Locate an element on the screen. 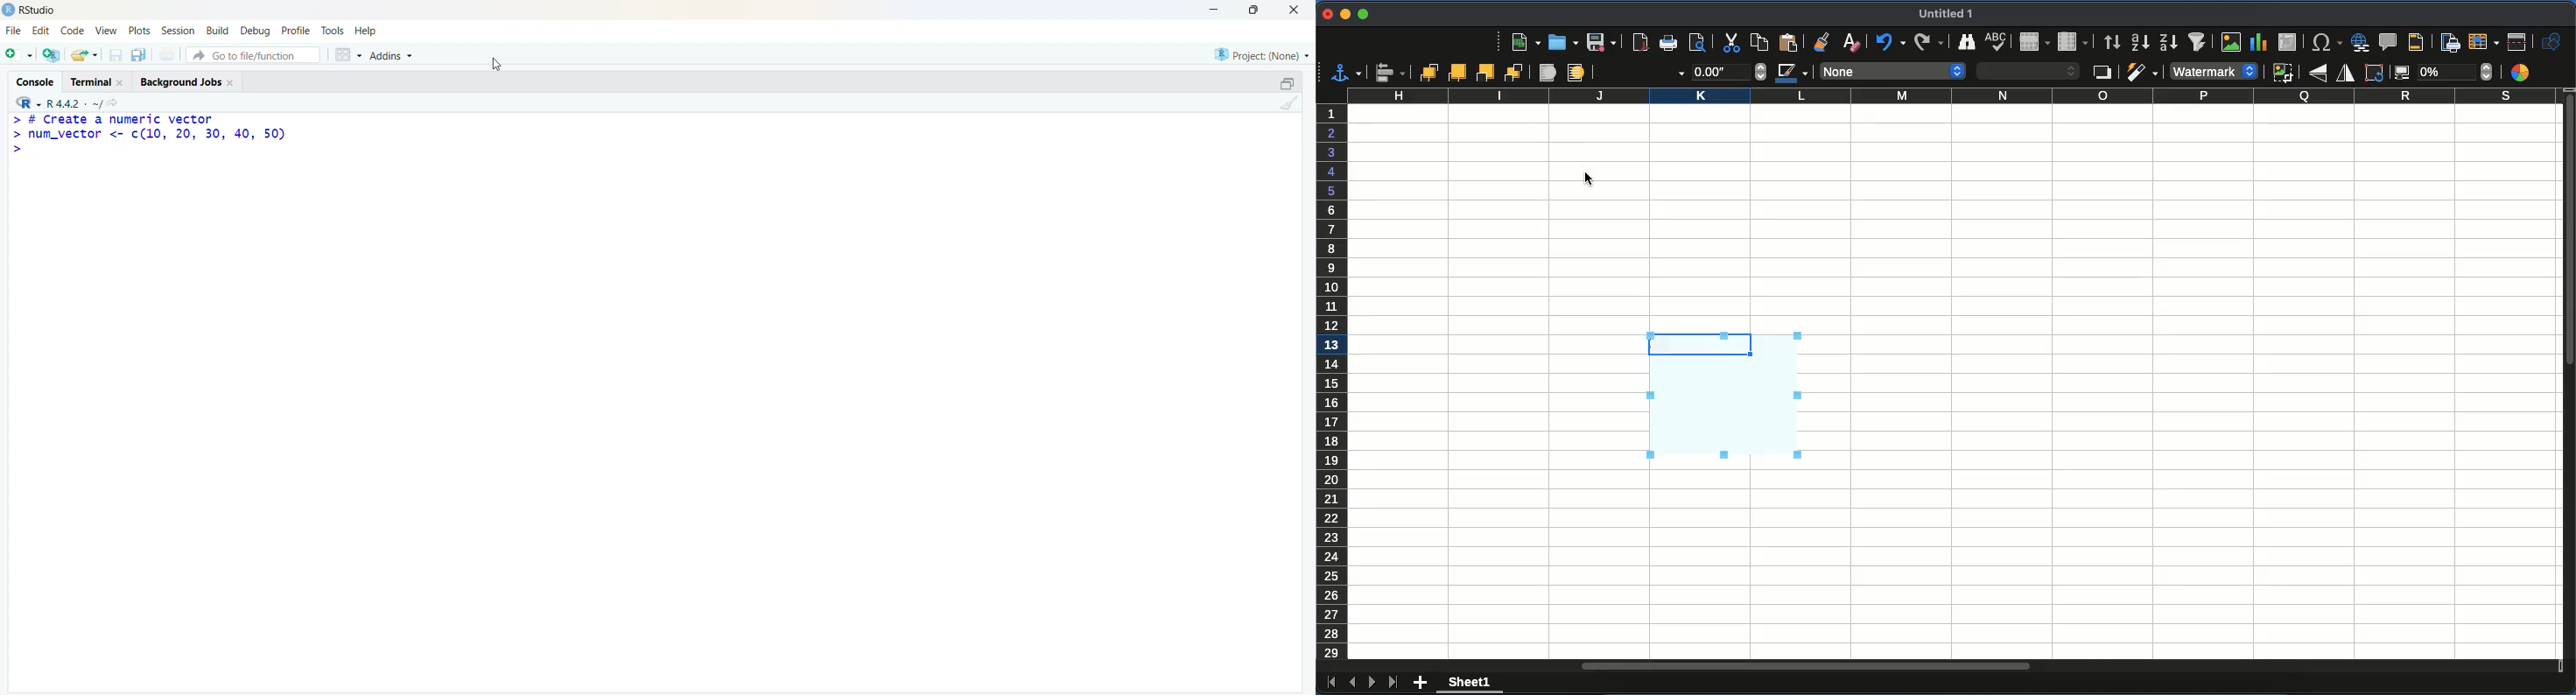 The width and height of the screenshot is (2576, 700). clone formatting is located at coordinates (1830, 40).